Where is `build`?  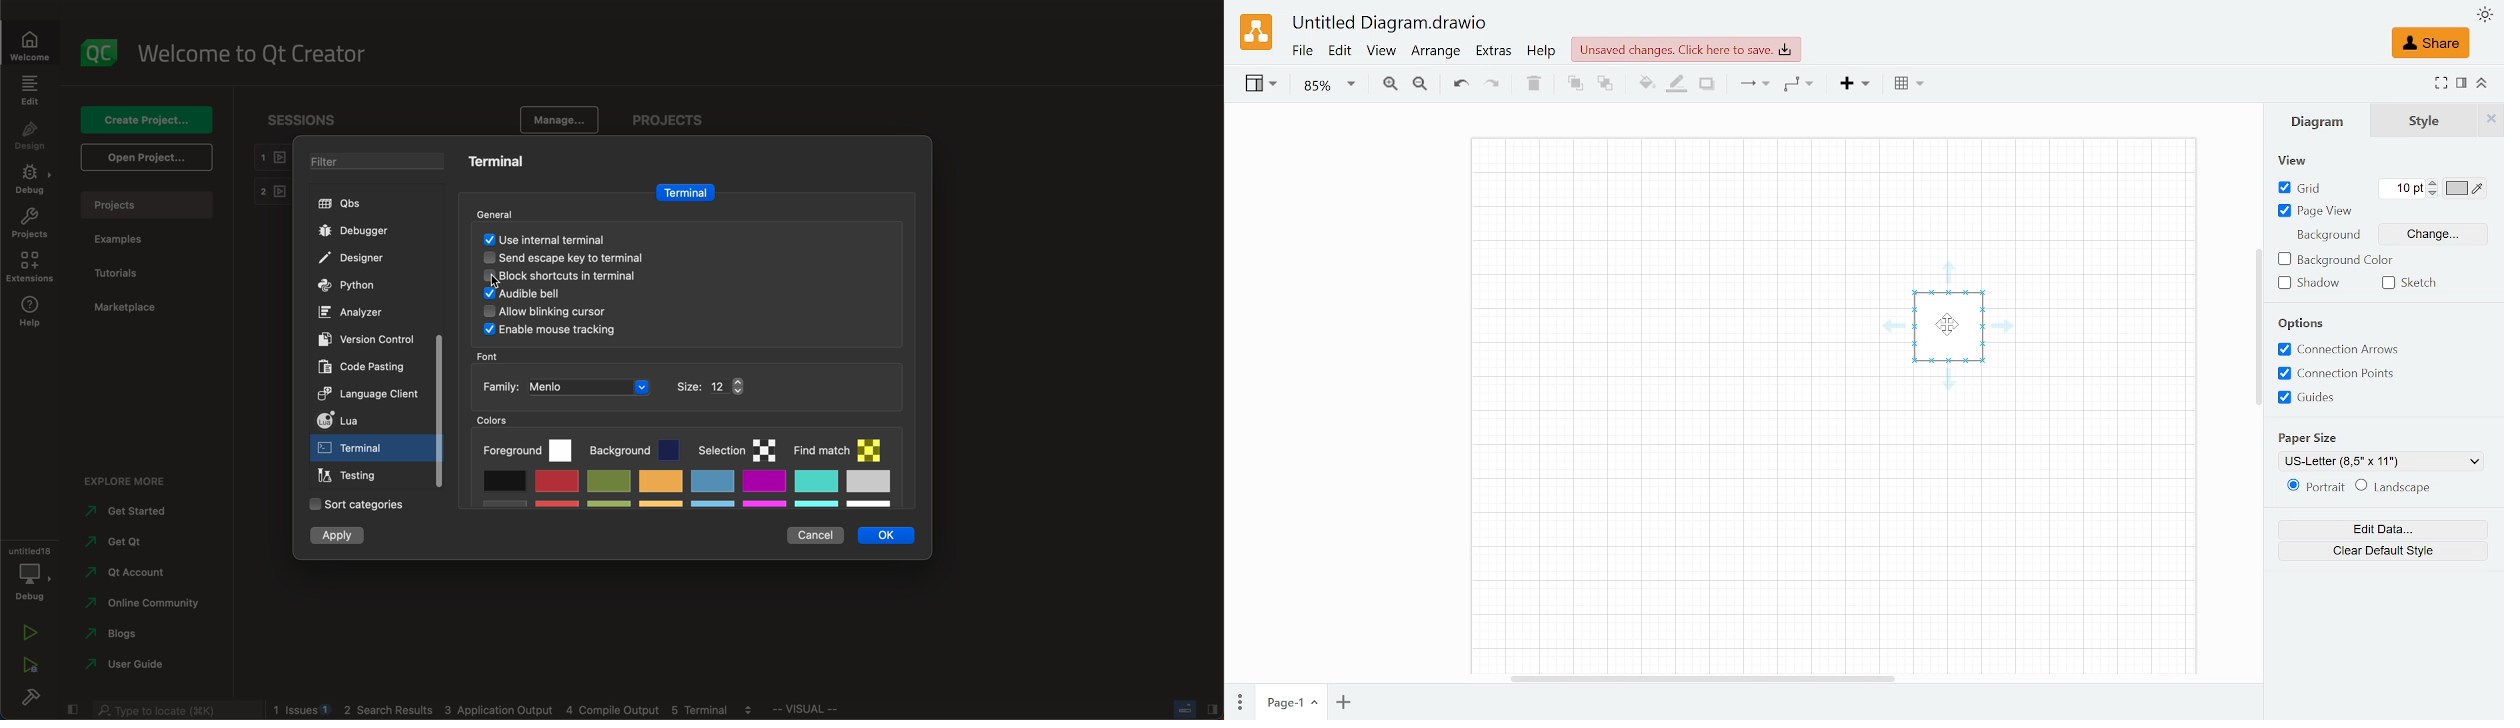 build is located at coordinates (28, 700).